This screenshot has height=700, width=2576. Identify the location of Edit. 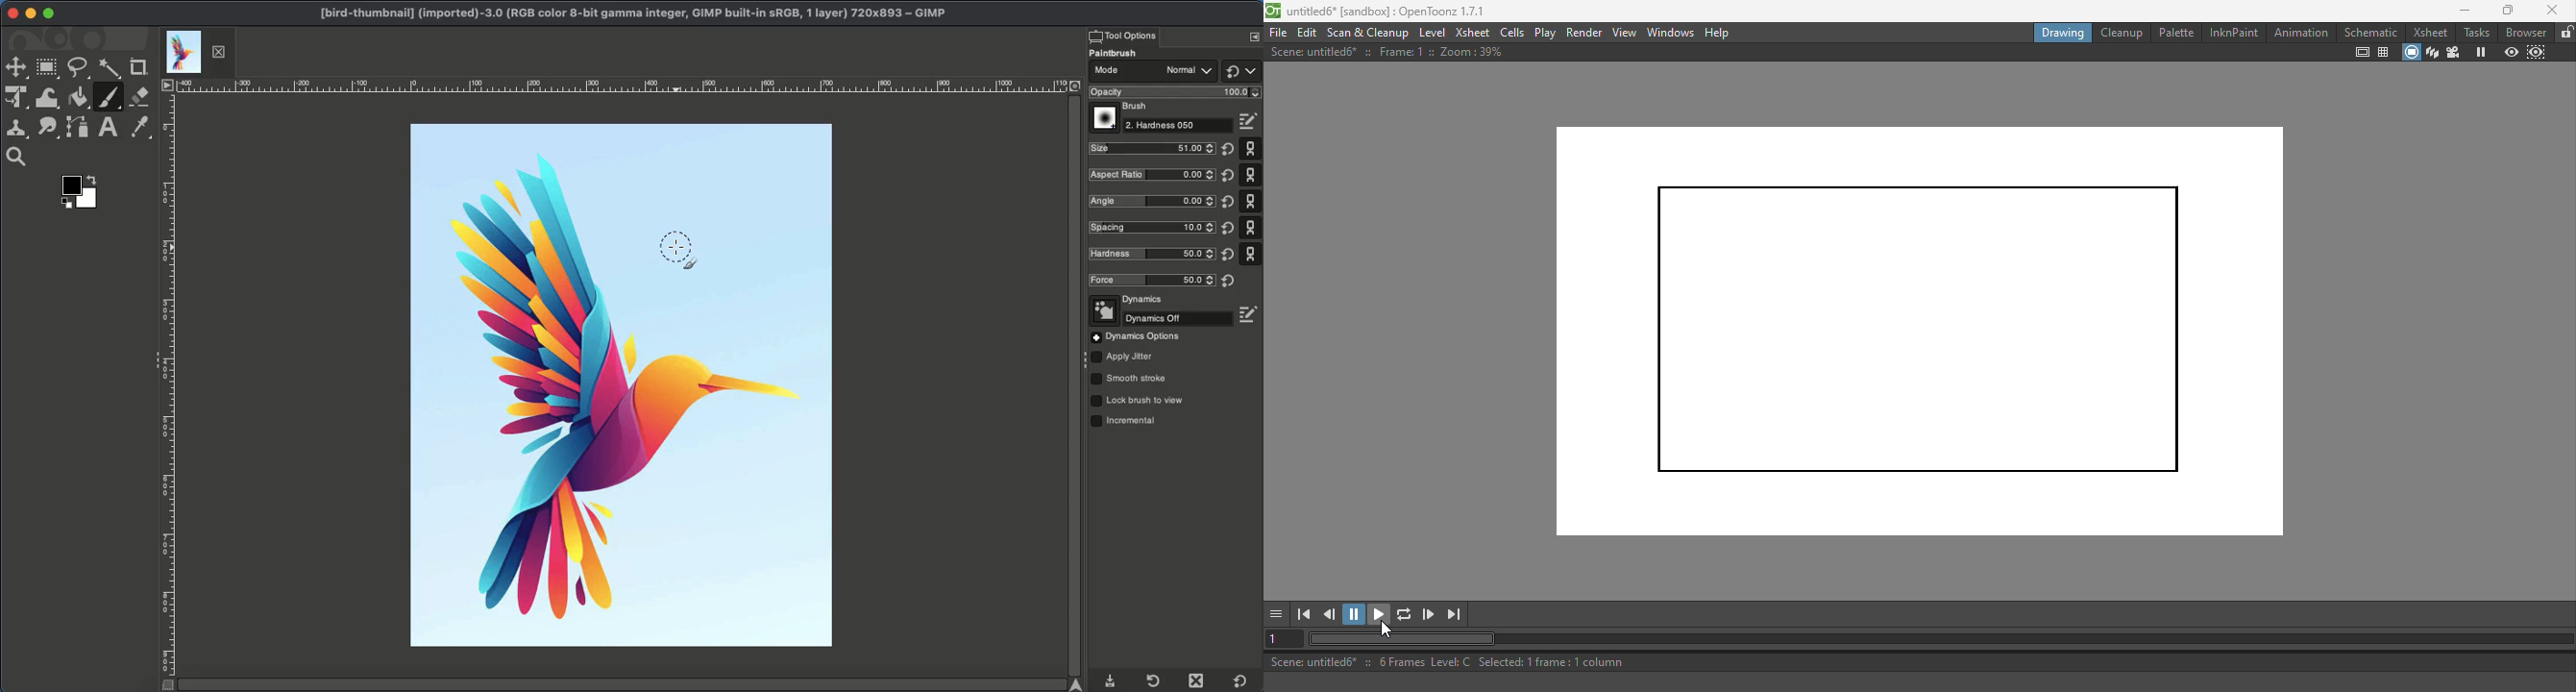
(1251, 122).